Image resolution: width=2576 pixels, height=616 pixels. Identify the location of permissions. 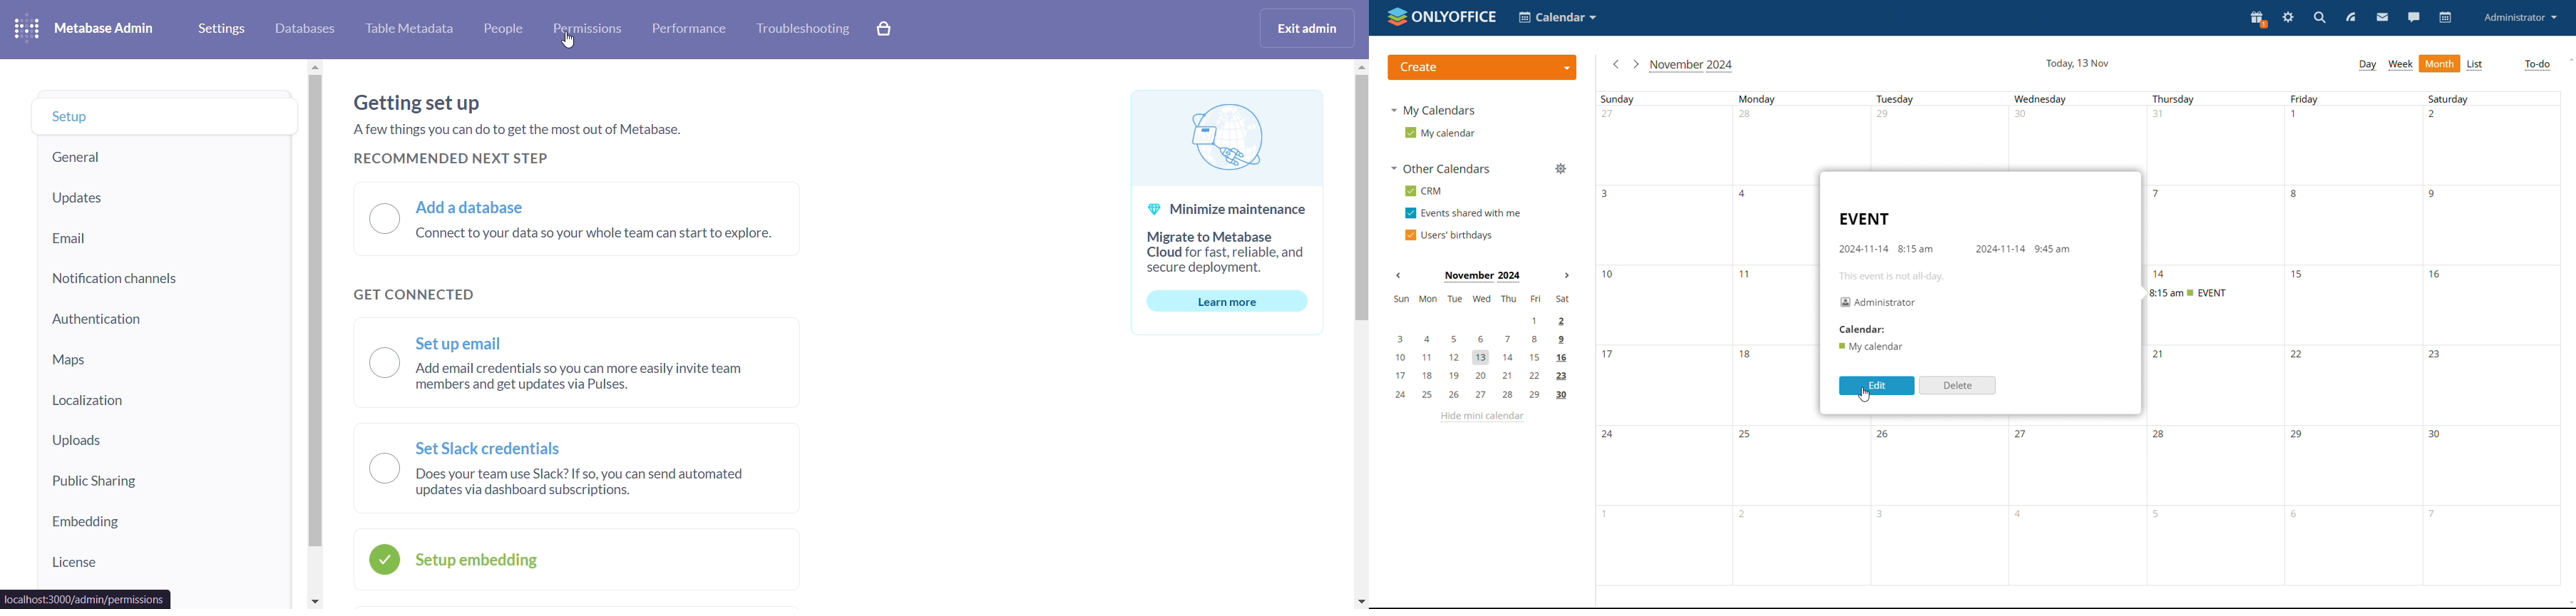
(585, 31).